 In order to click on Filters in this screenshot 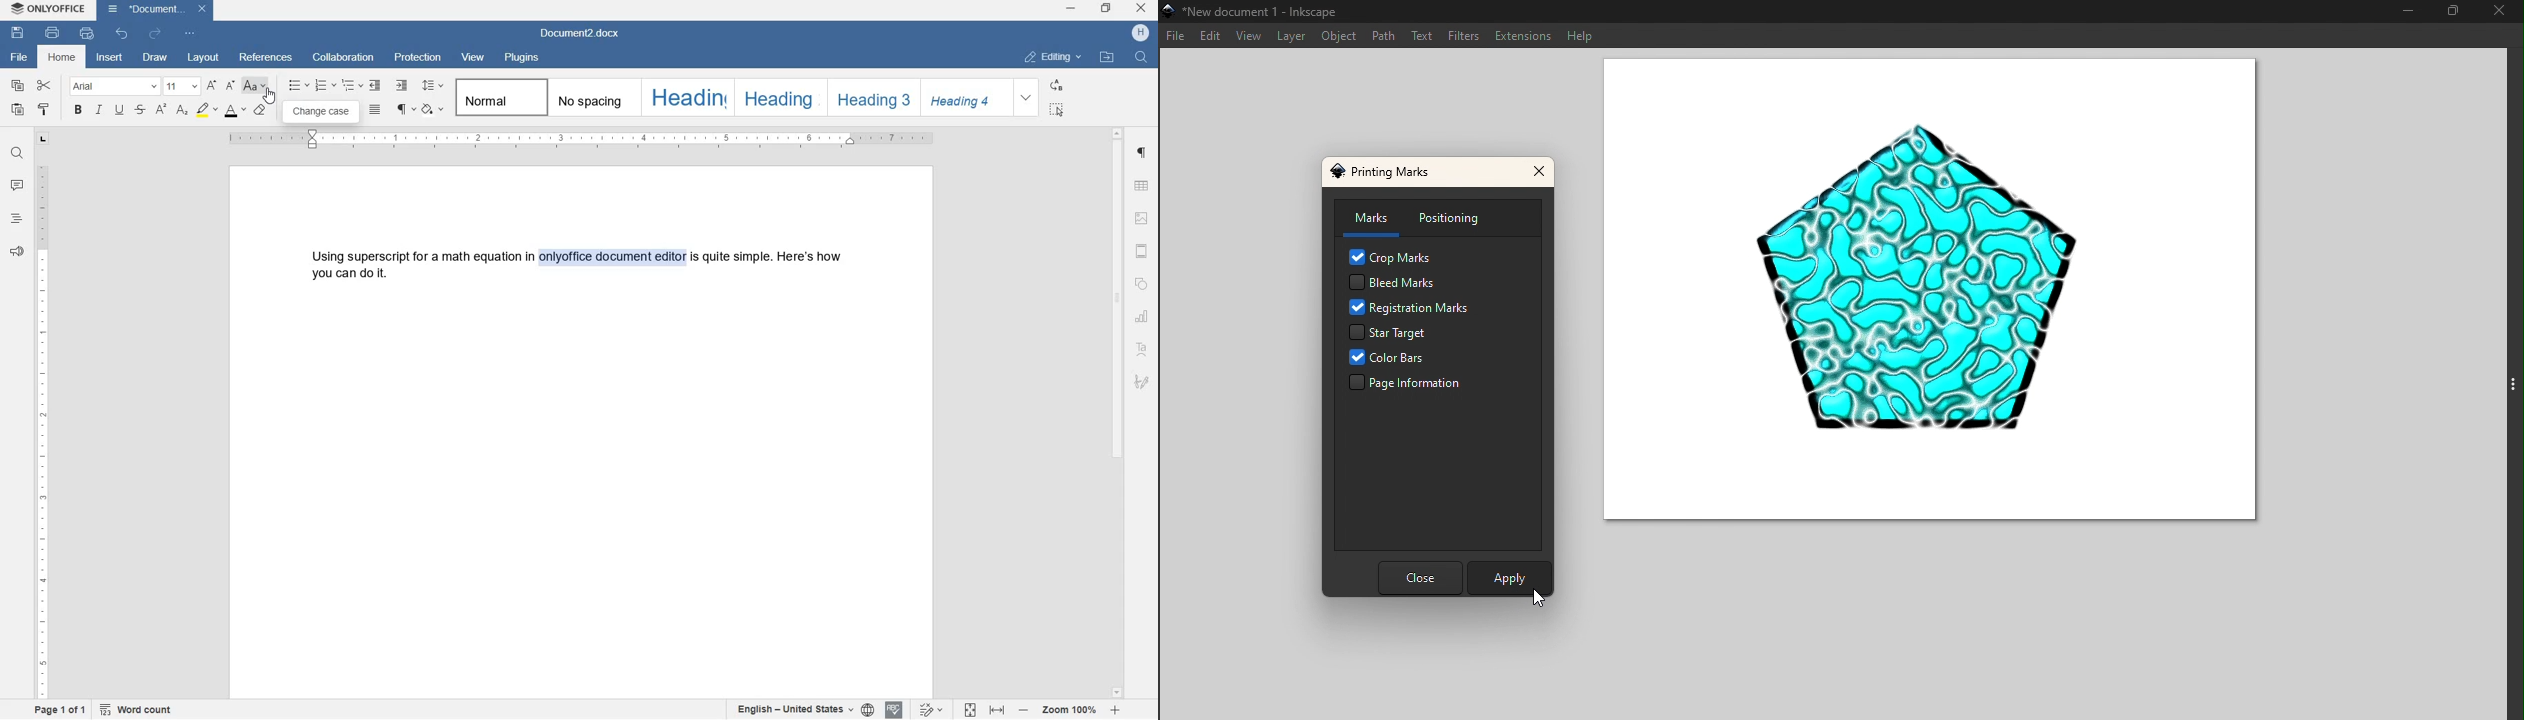, I will do `click(1465, 37)`.